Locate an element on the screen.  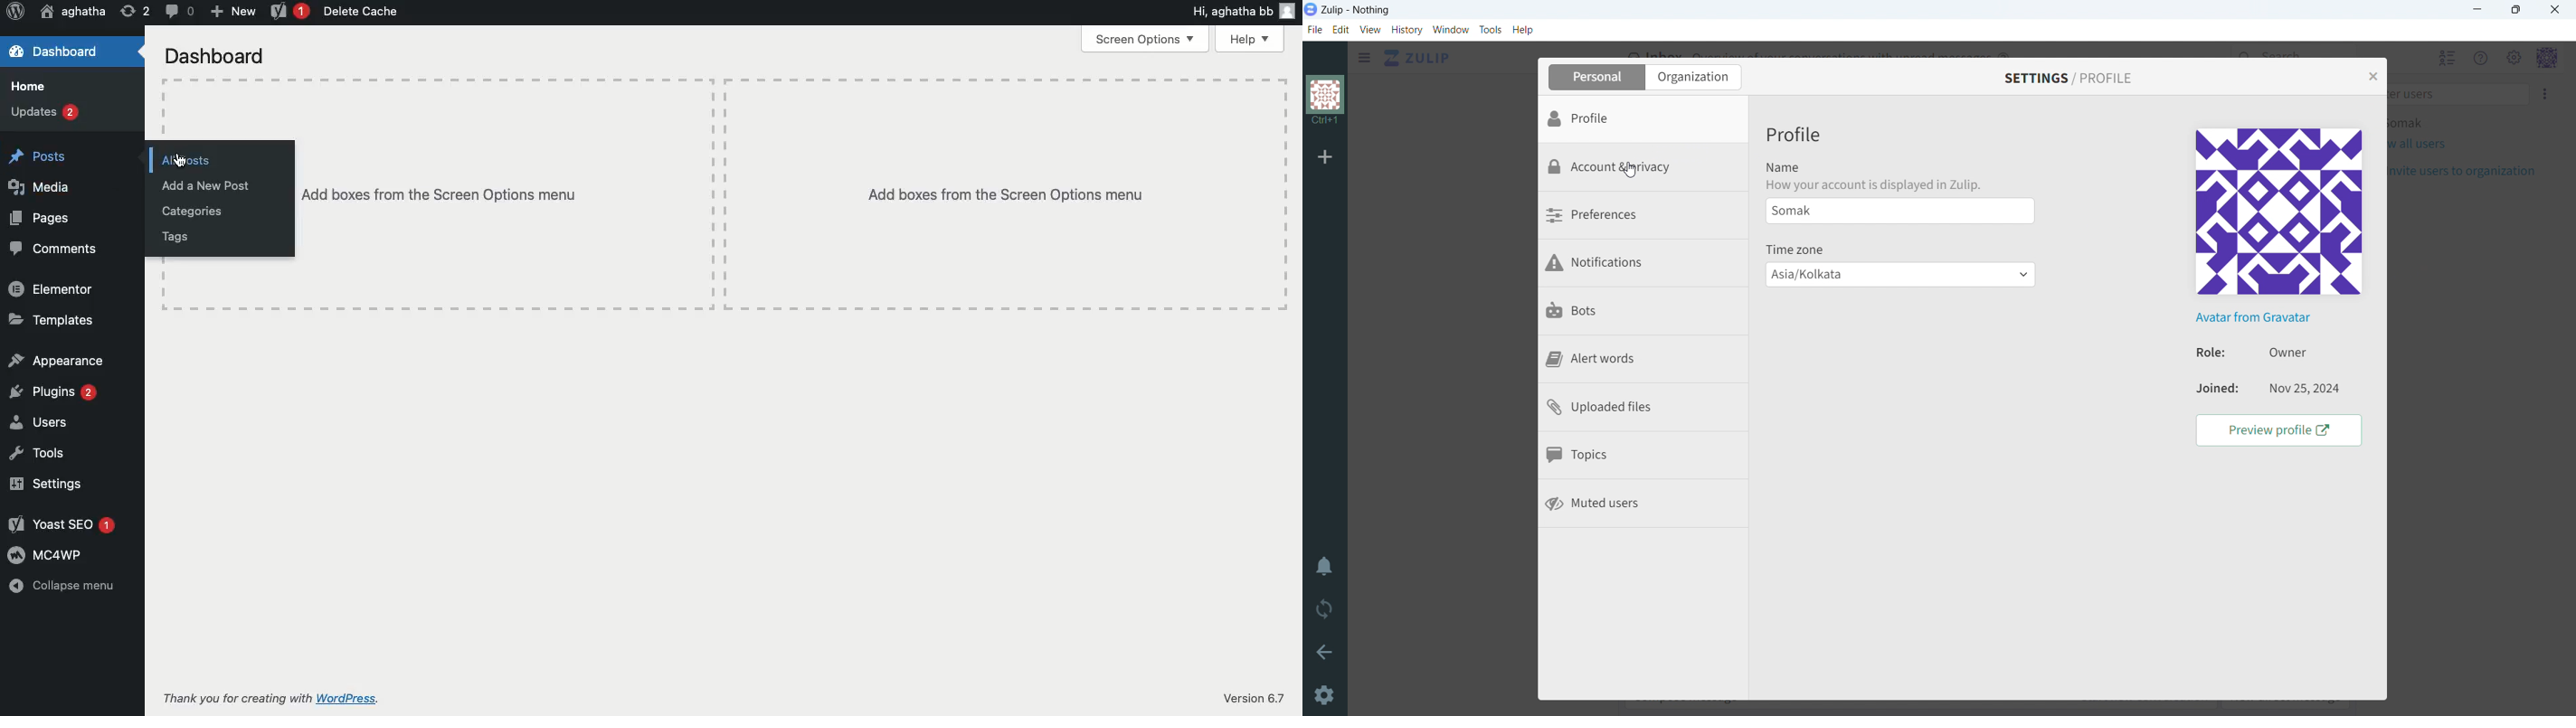
Wordpress logo is located at coordinates (17, 11).